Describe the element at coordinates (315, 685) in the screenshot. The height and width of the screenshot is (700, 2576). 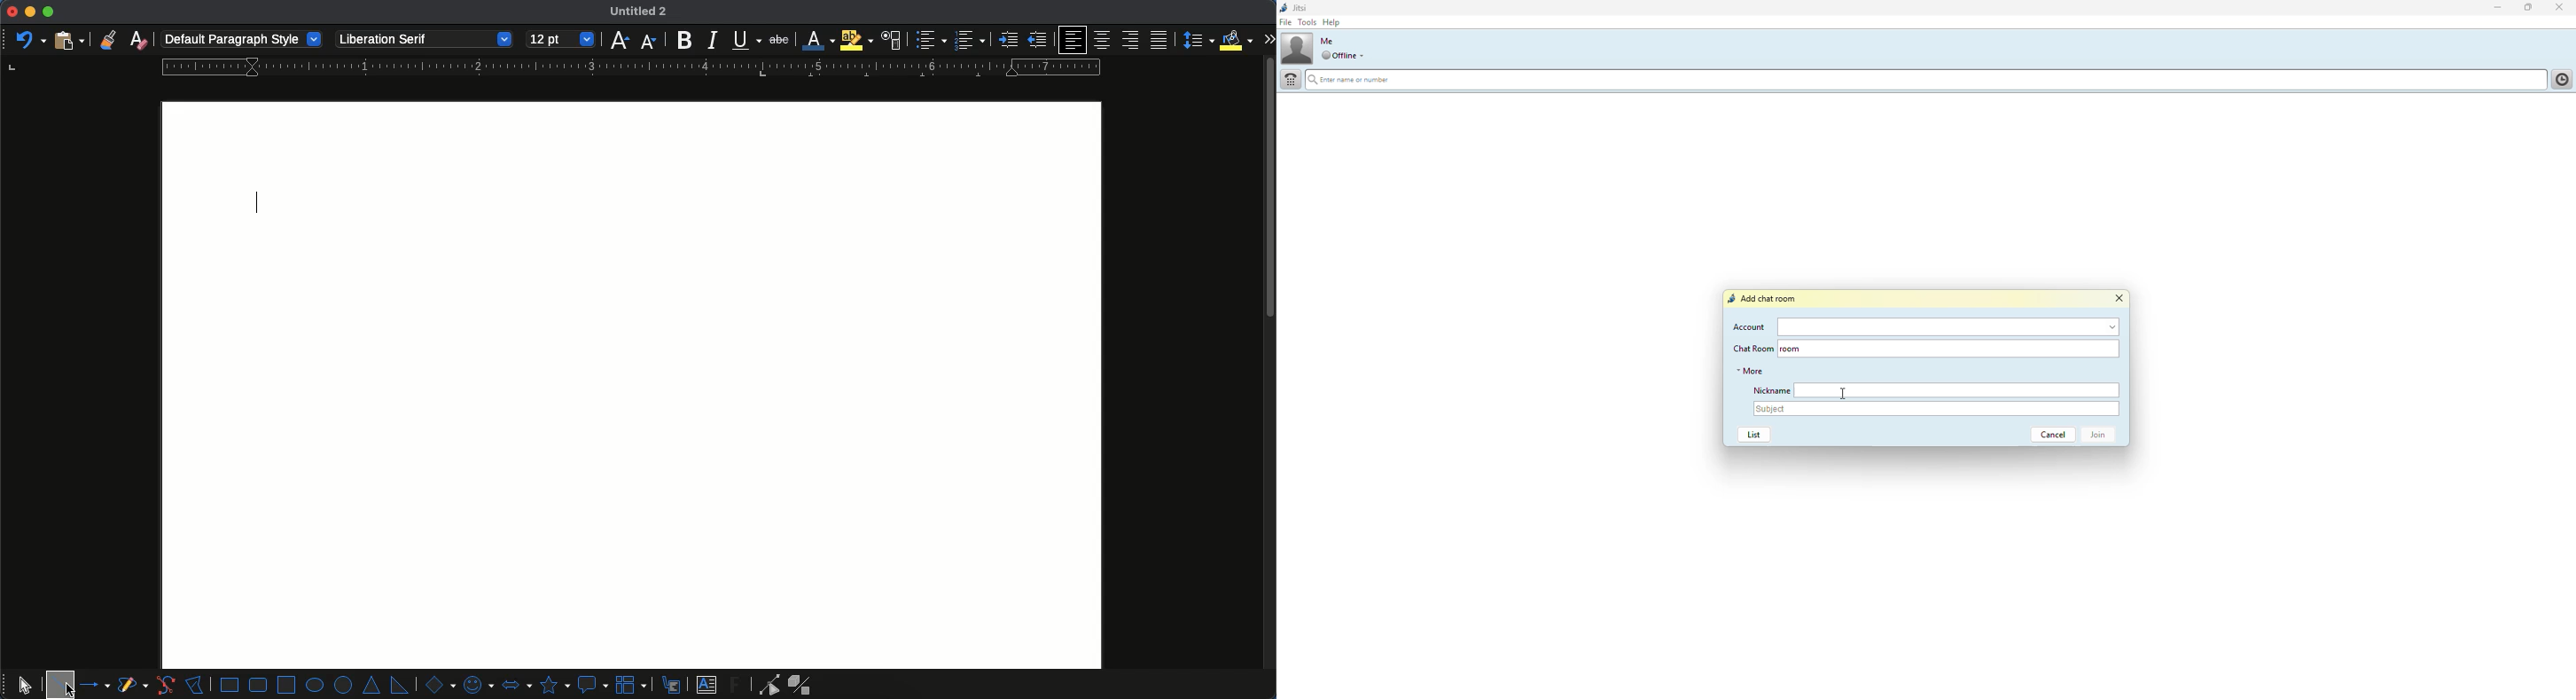
I see `ellipse` at that location.